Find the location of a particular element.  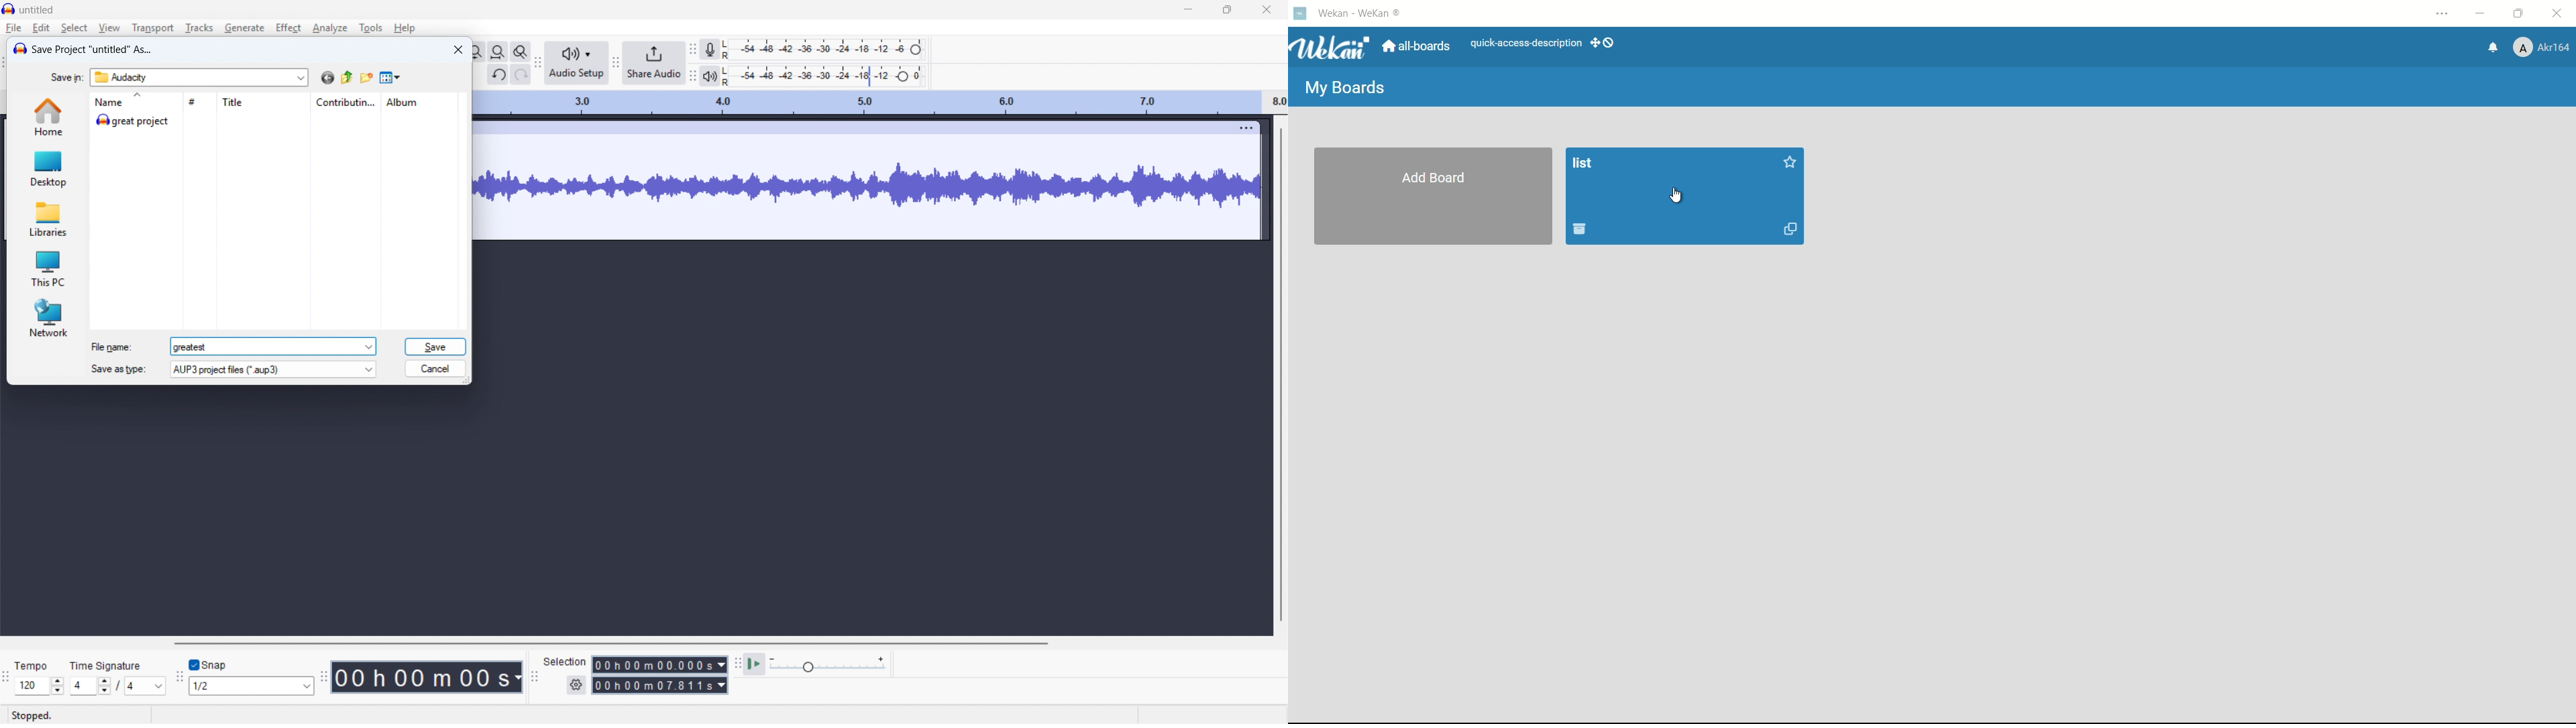

play at speed toolbar is located at coordinates (736, 664).